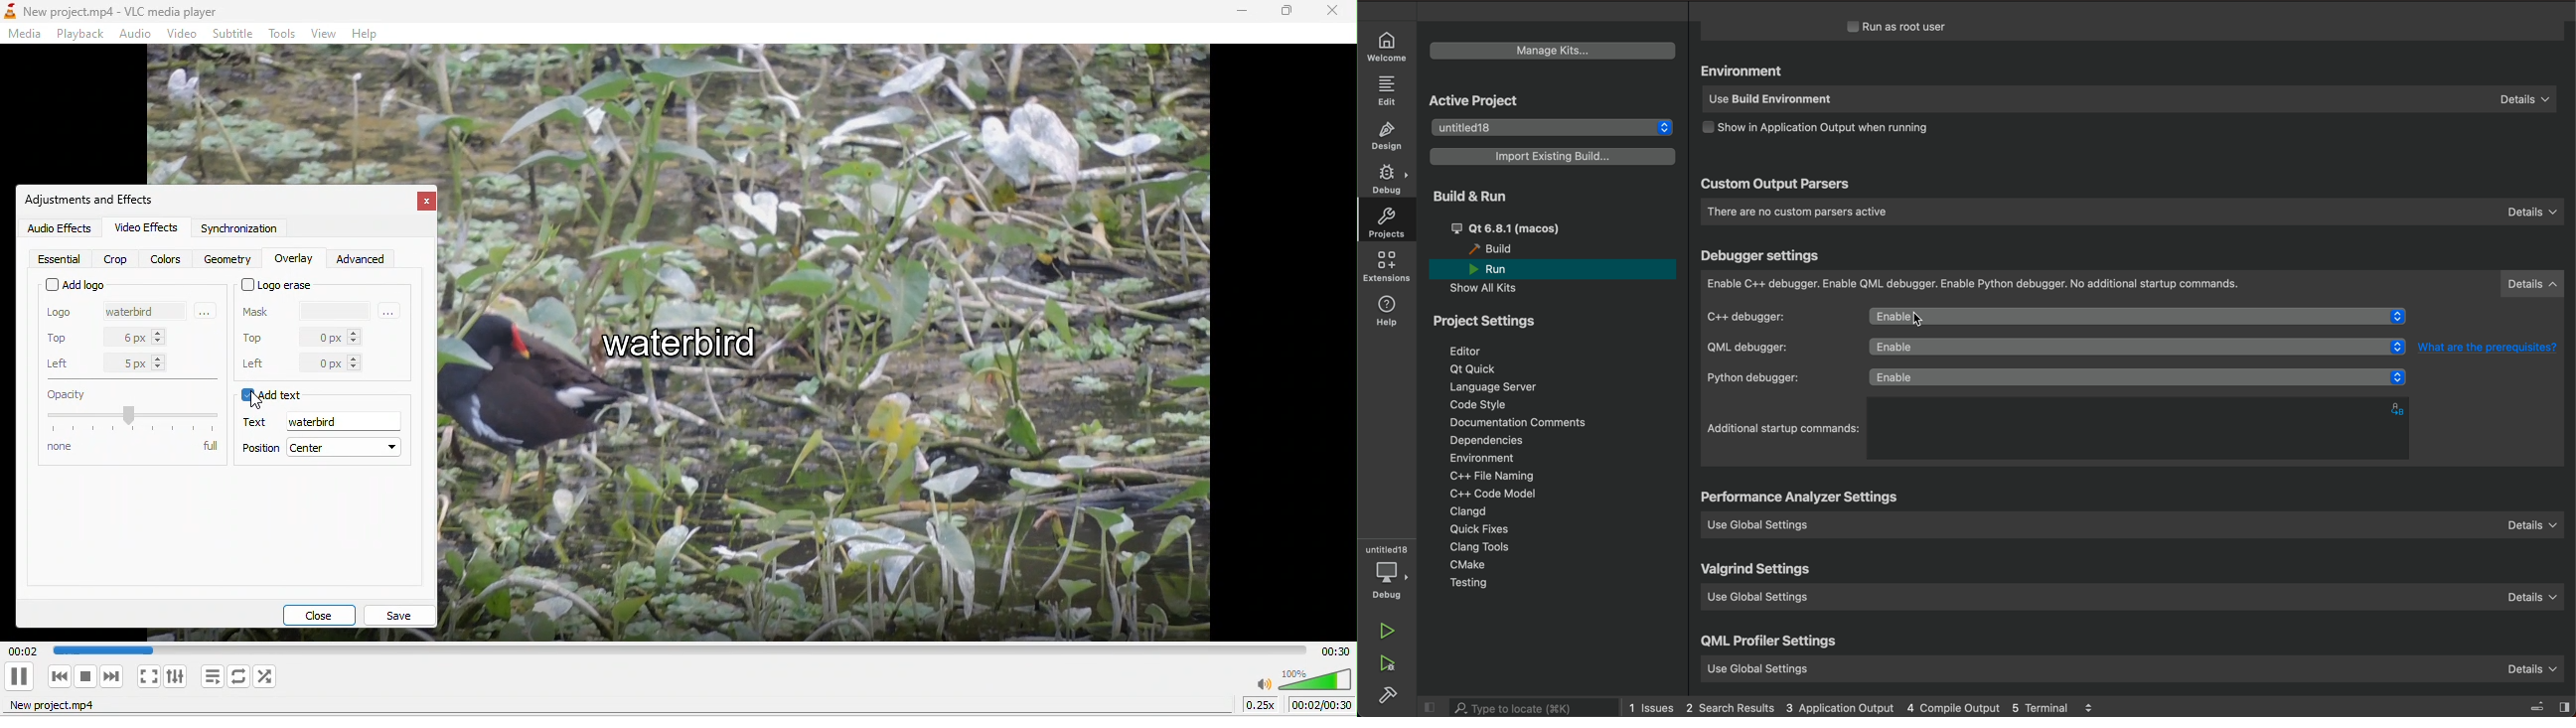 The width and height of the screenshot is (2576, 728). What do you see at coordinates (1233, 12) in the screenshot?
I see `minimize` at bounding box center [1233, 12].